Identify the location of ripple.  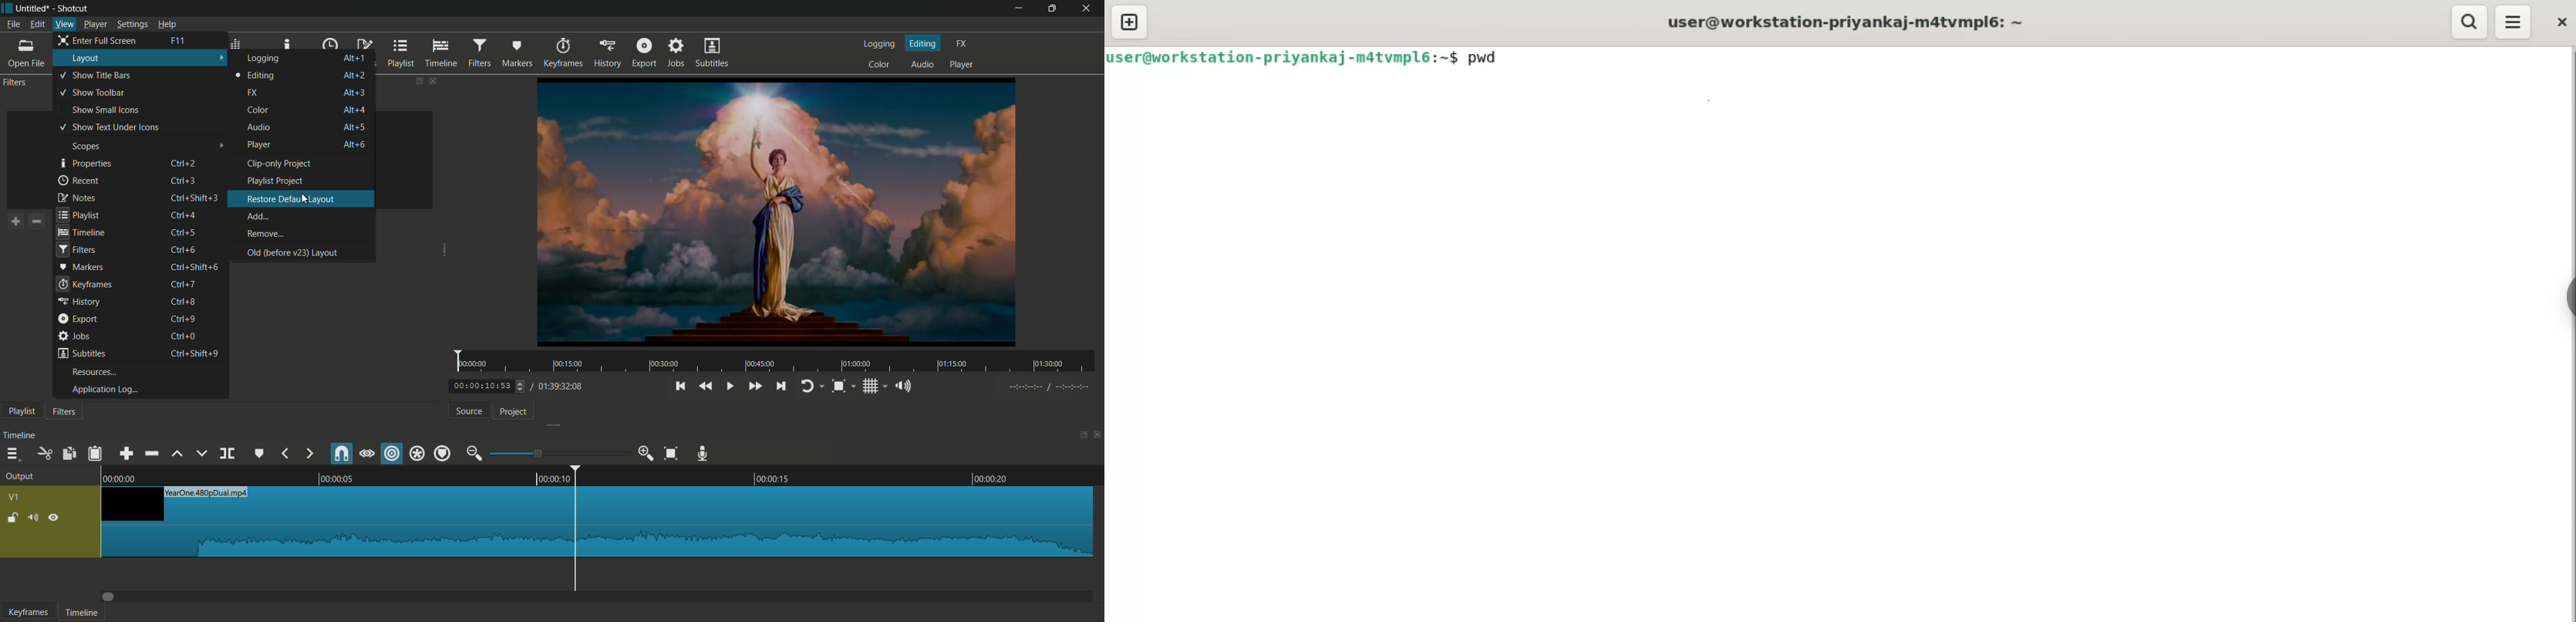
(393, 454).